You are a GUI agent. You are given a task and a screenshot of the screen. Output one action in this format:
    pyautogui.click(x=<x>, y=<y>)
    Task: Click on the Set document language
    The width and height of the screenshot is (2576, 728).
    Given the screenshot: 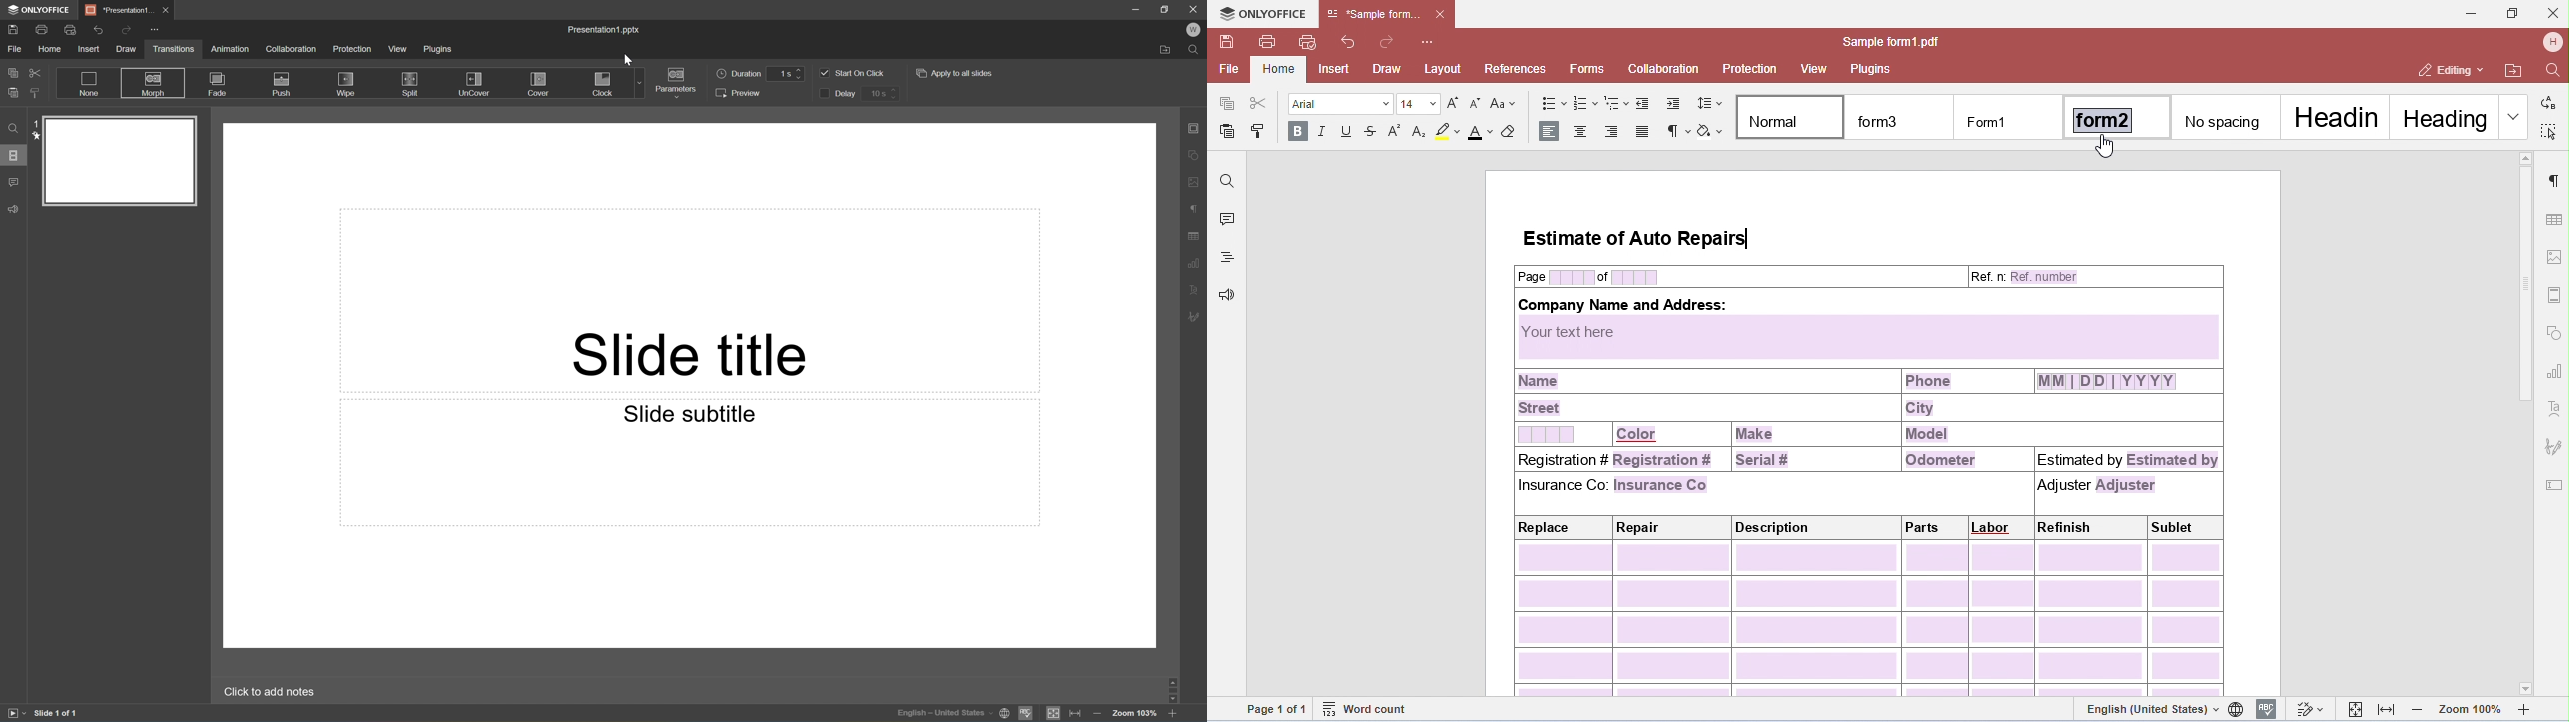 What is the action you would take?
    pyautogui.click(x=1007, y=715)
    